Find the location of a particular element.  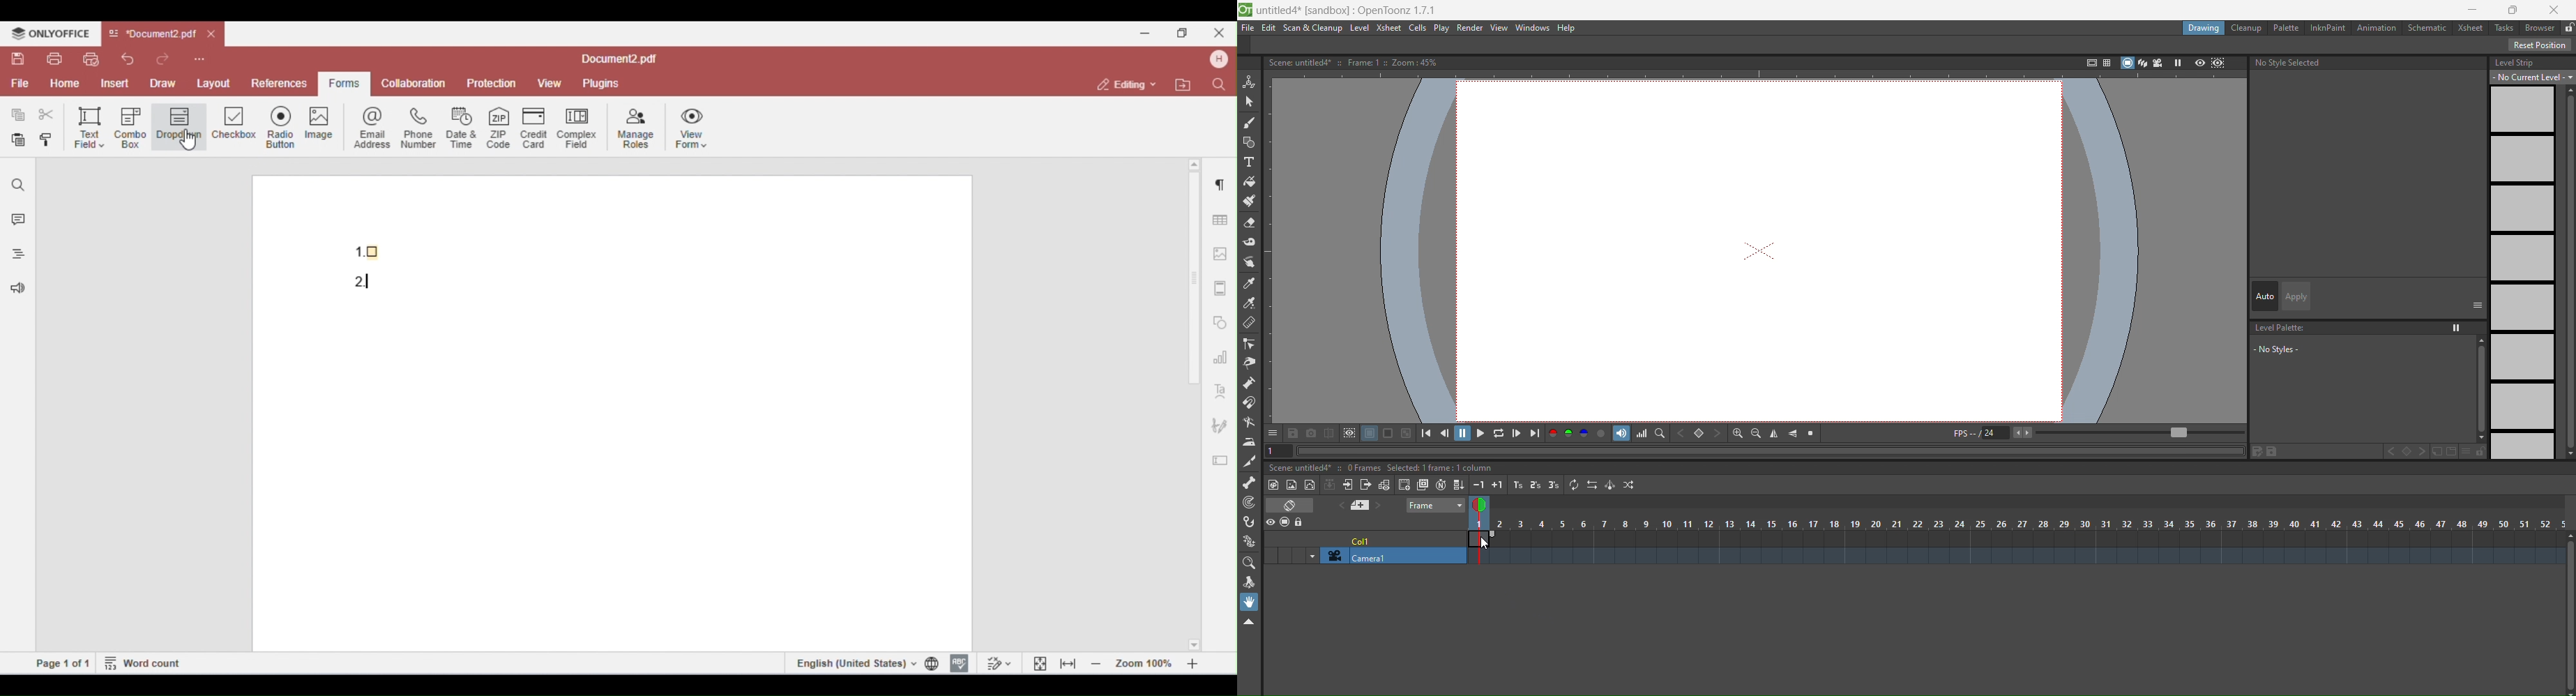

 is located at coordinates (1291, 505).